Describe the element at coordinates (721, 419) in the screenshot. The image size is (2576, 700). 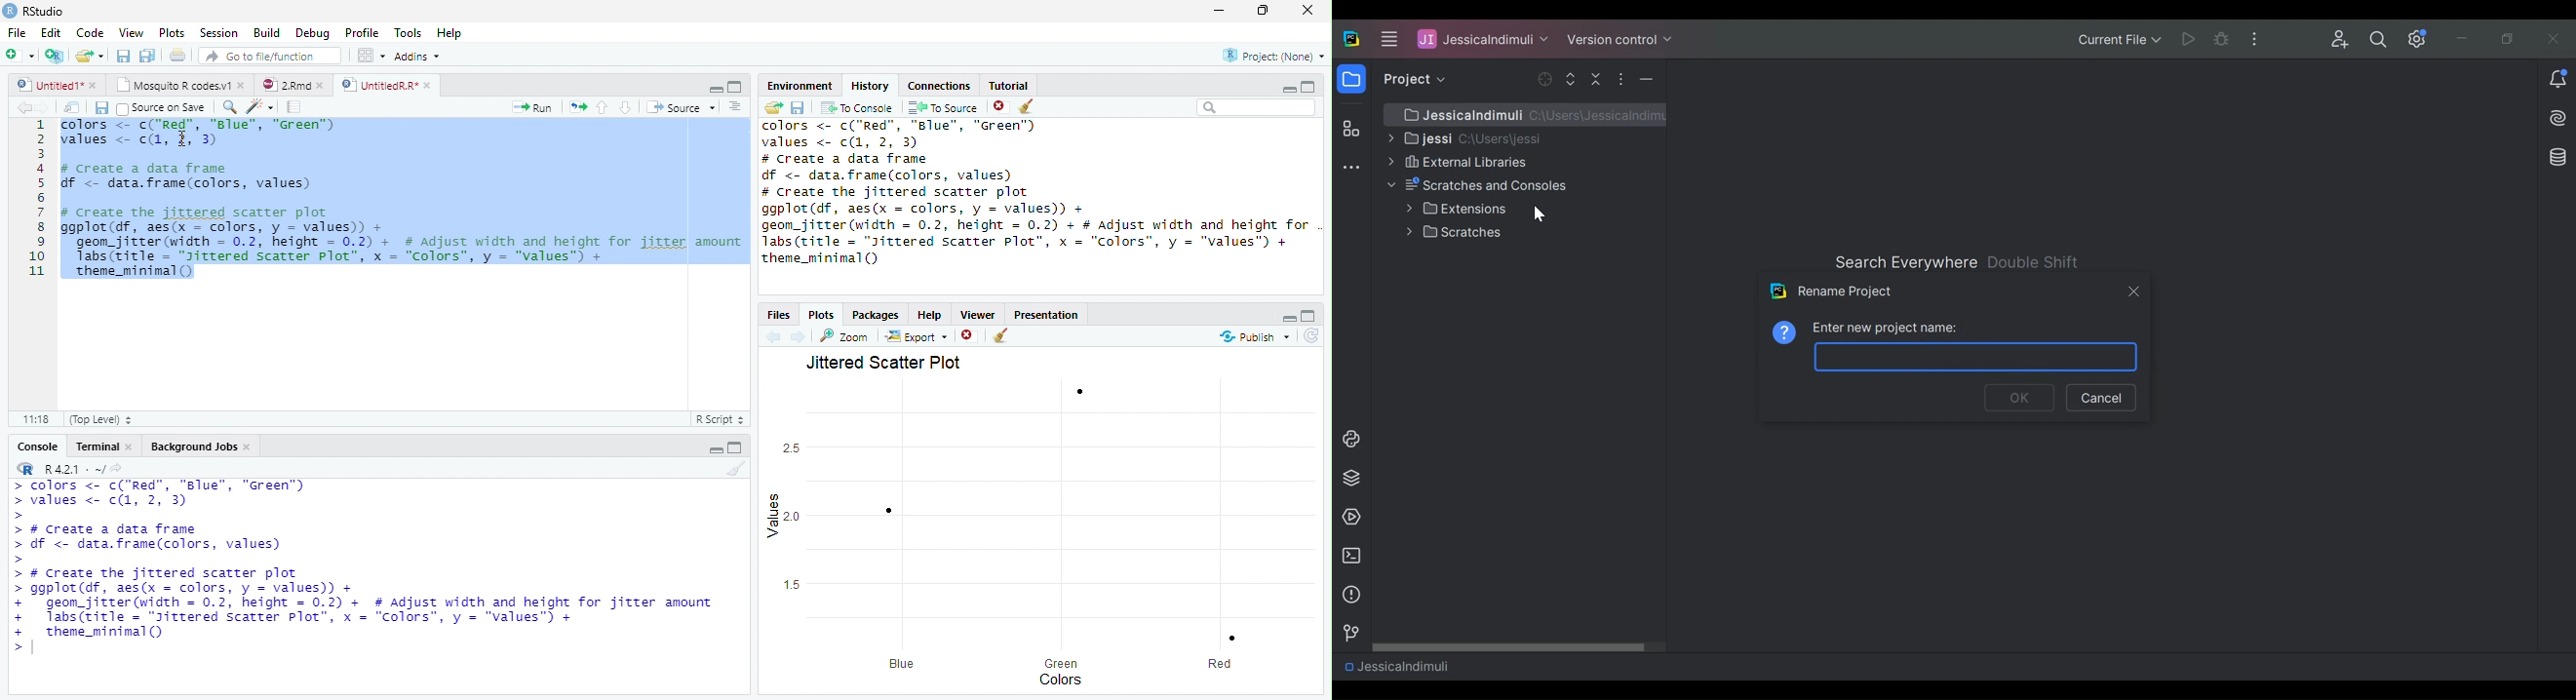
I see `R Script` at that location.